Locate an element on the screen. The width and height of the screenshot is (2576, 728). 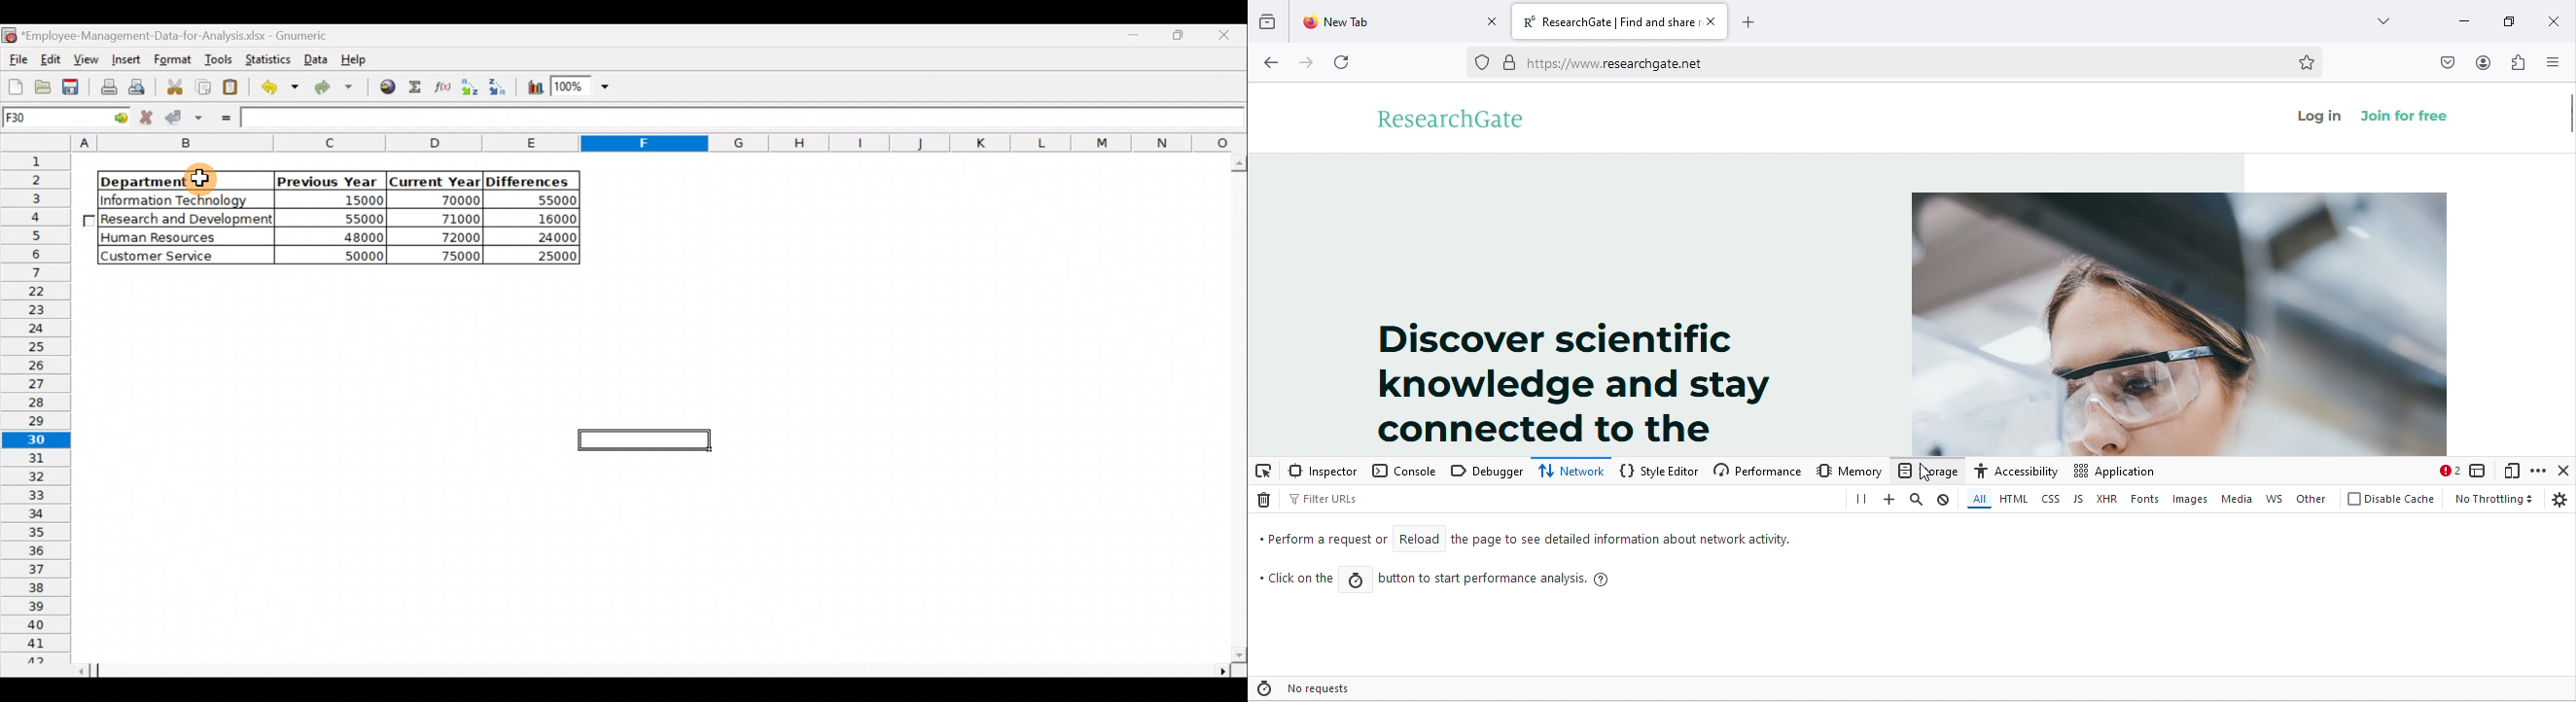
recent is located at coordinates (1267, 21).